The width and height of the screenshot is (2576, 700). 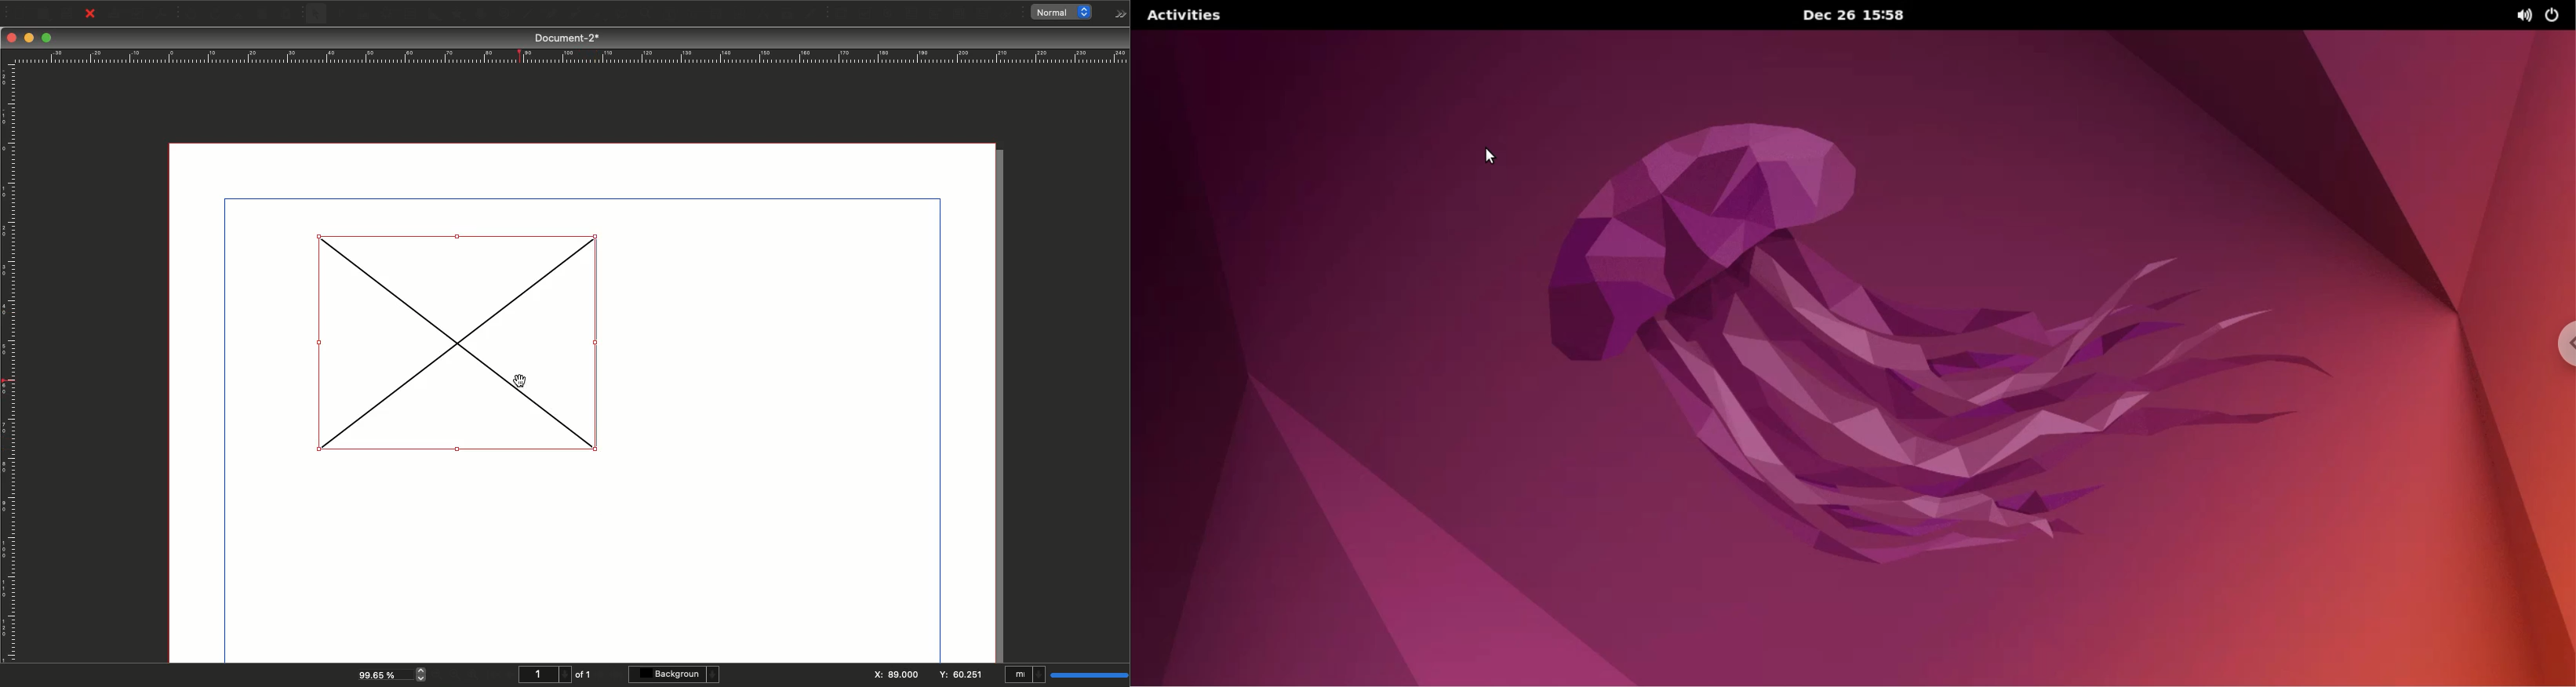 I want to click on New, so click(x=17, y=12).